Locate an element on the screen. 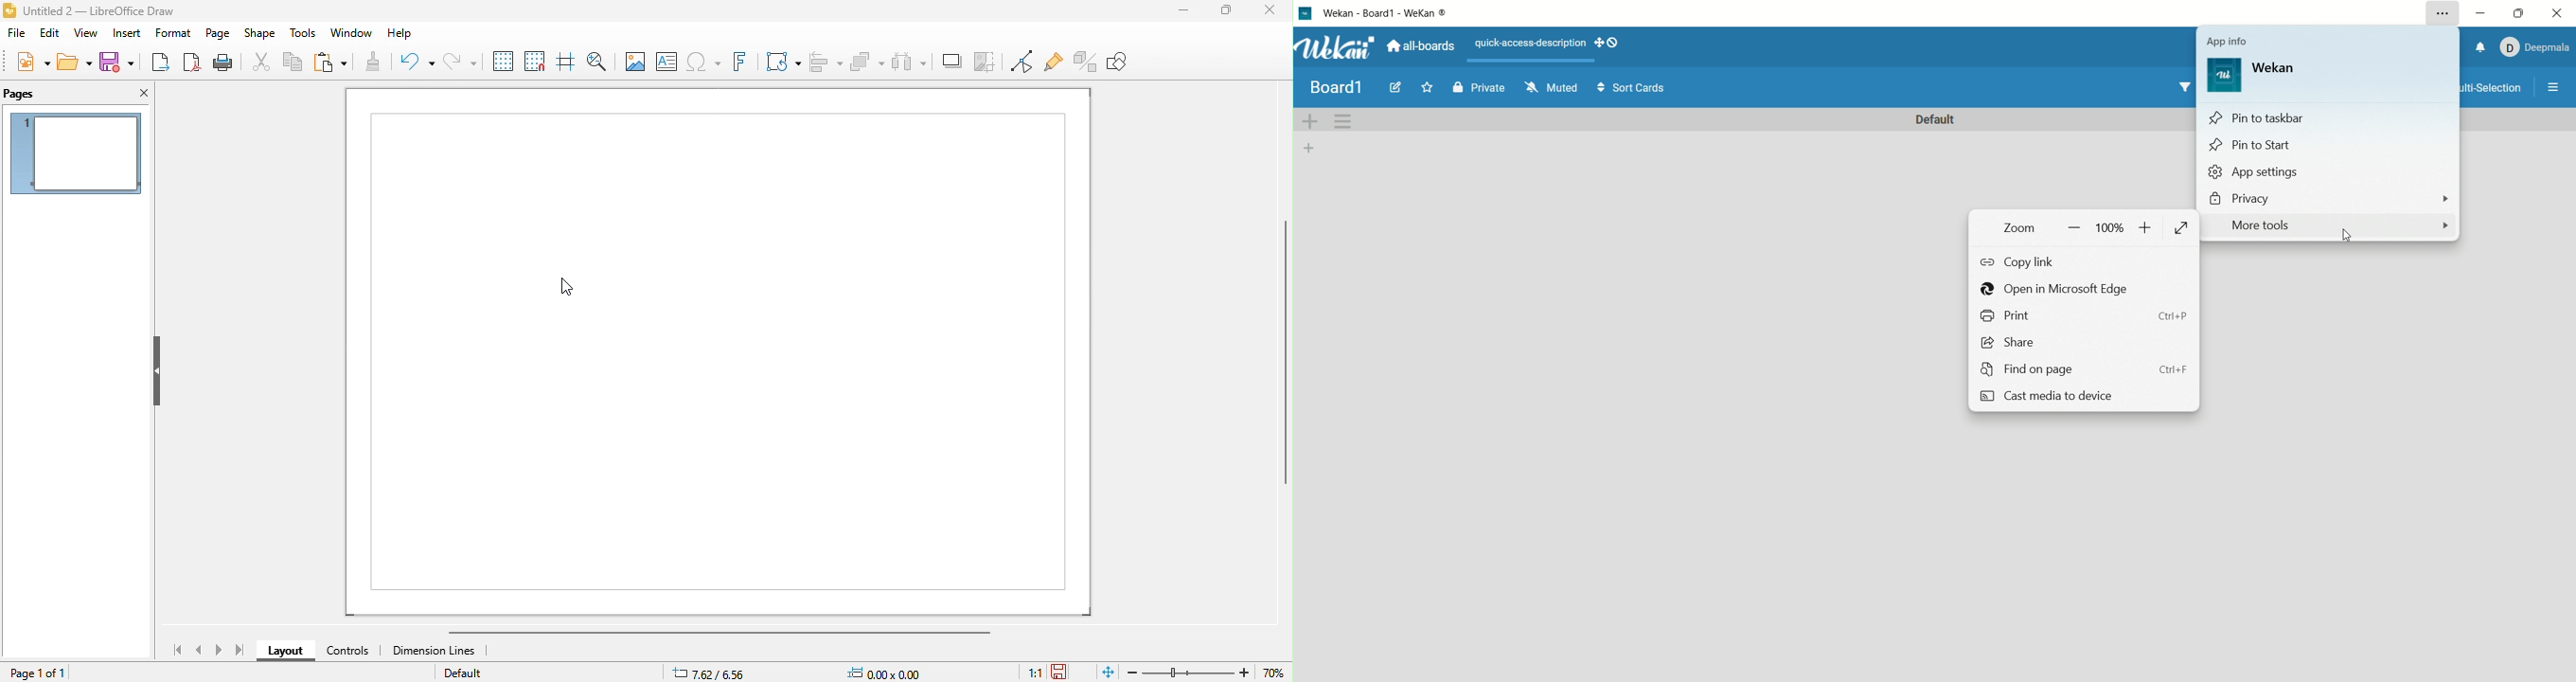 Image resolution: width=2576 pixels, height=700 pixels. default is located at coordinates (1937, 120).